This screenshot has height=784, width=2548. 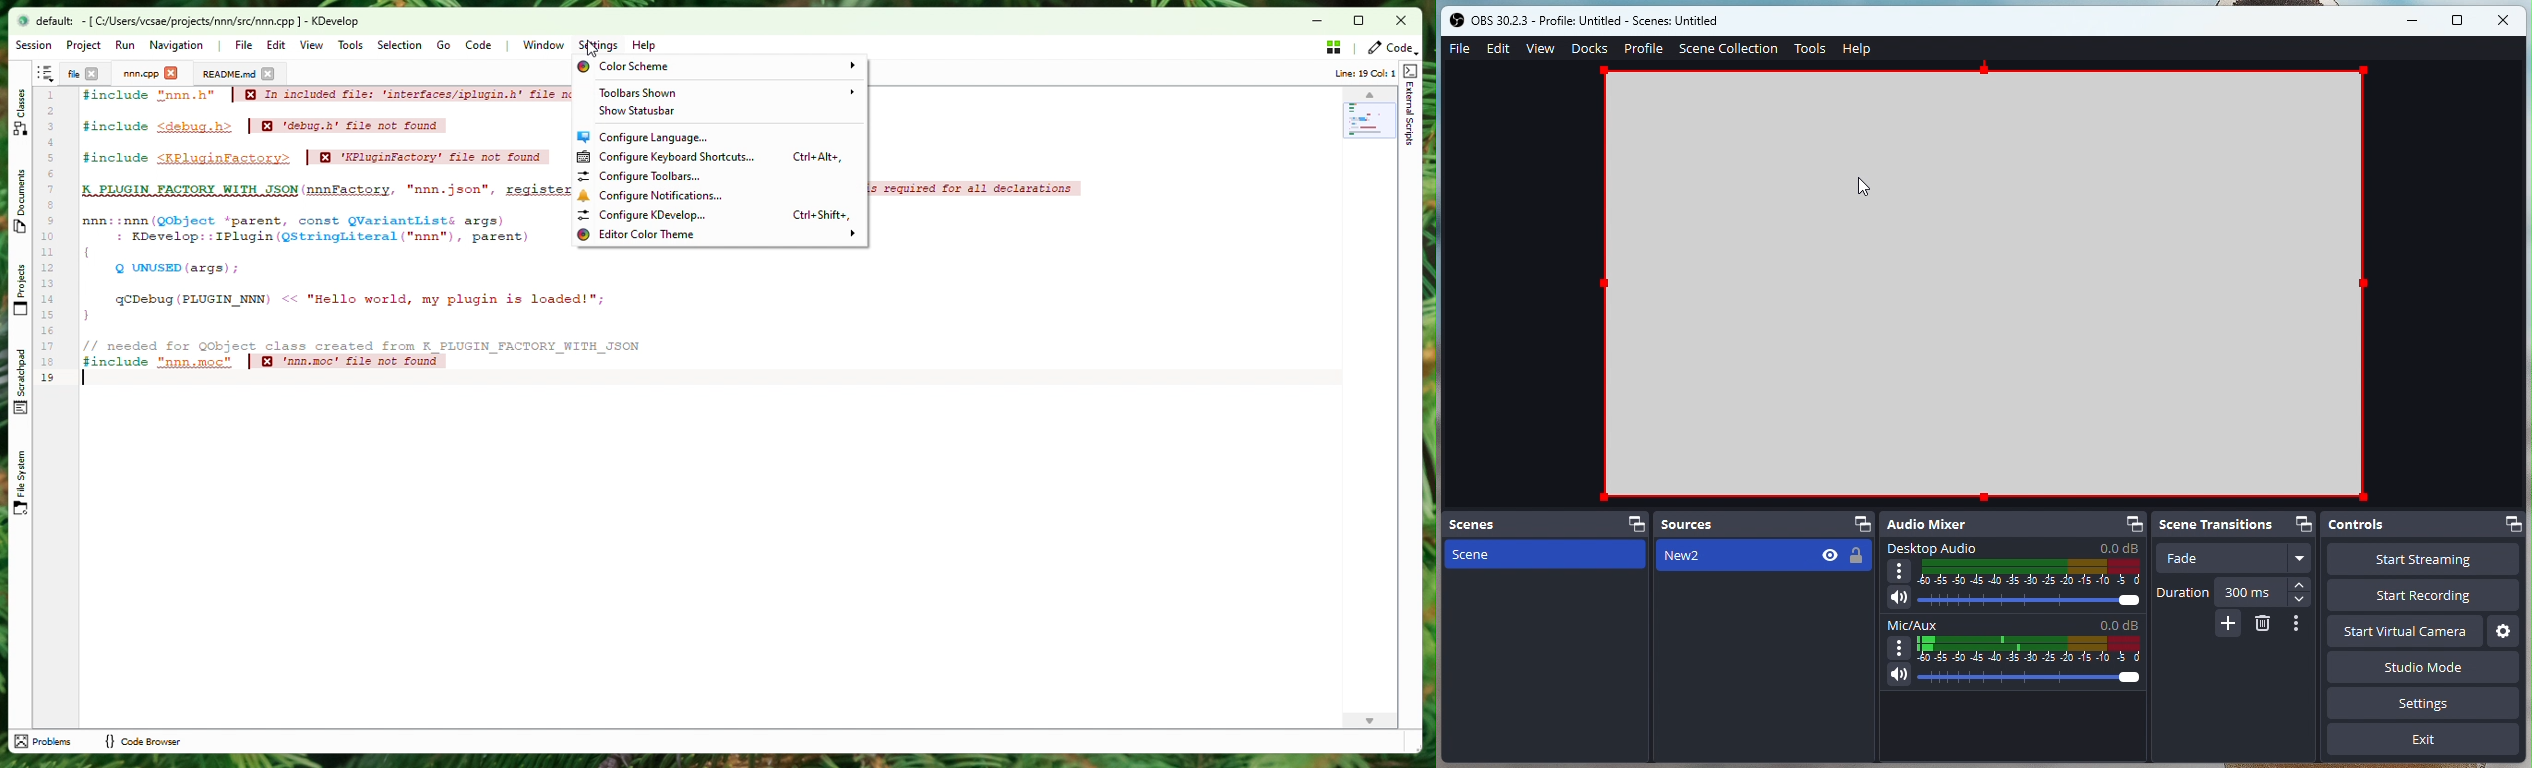 What do you see at coordinates (49, 346) in the screenshot?
I see `17` at bounding box center [49, 346].